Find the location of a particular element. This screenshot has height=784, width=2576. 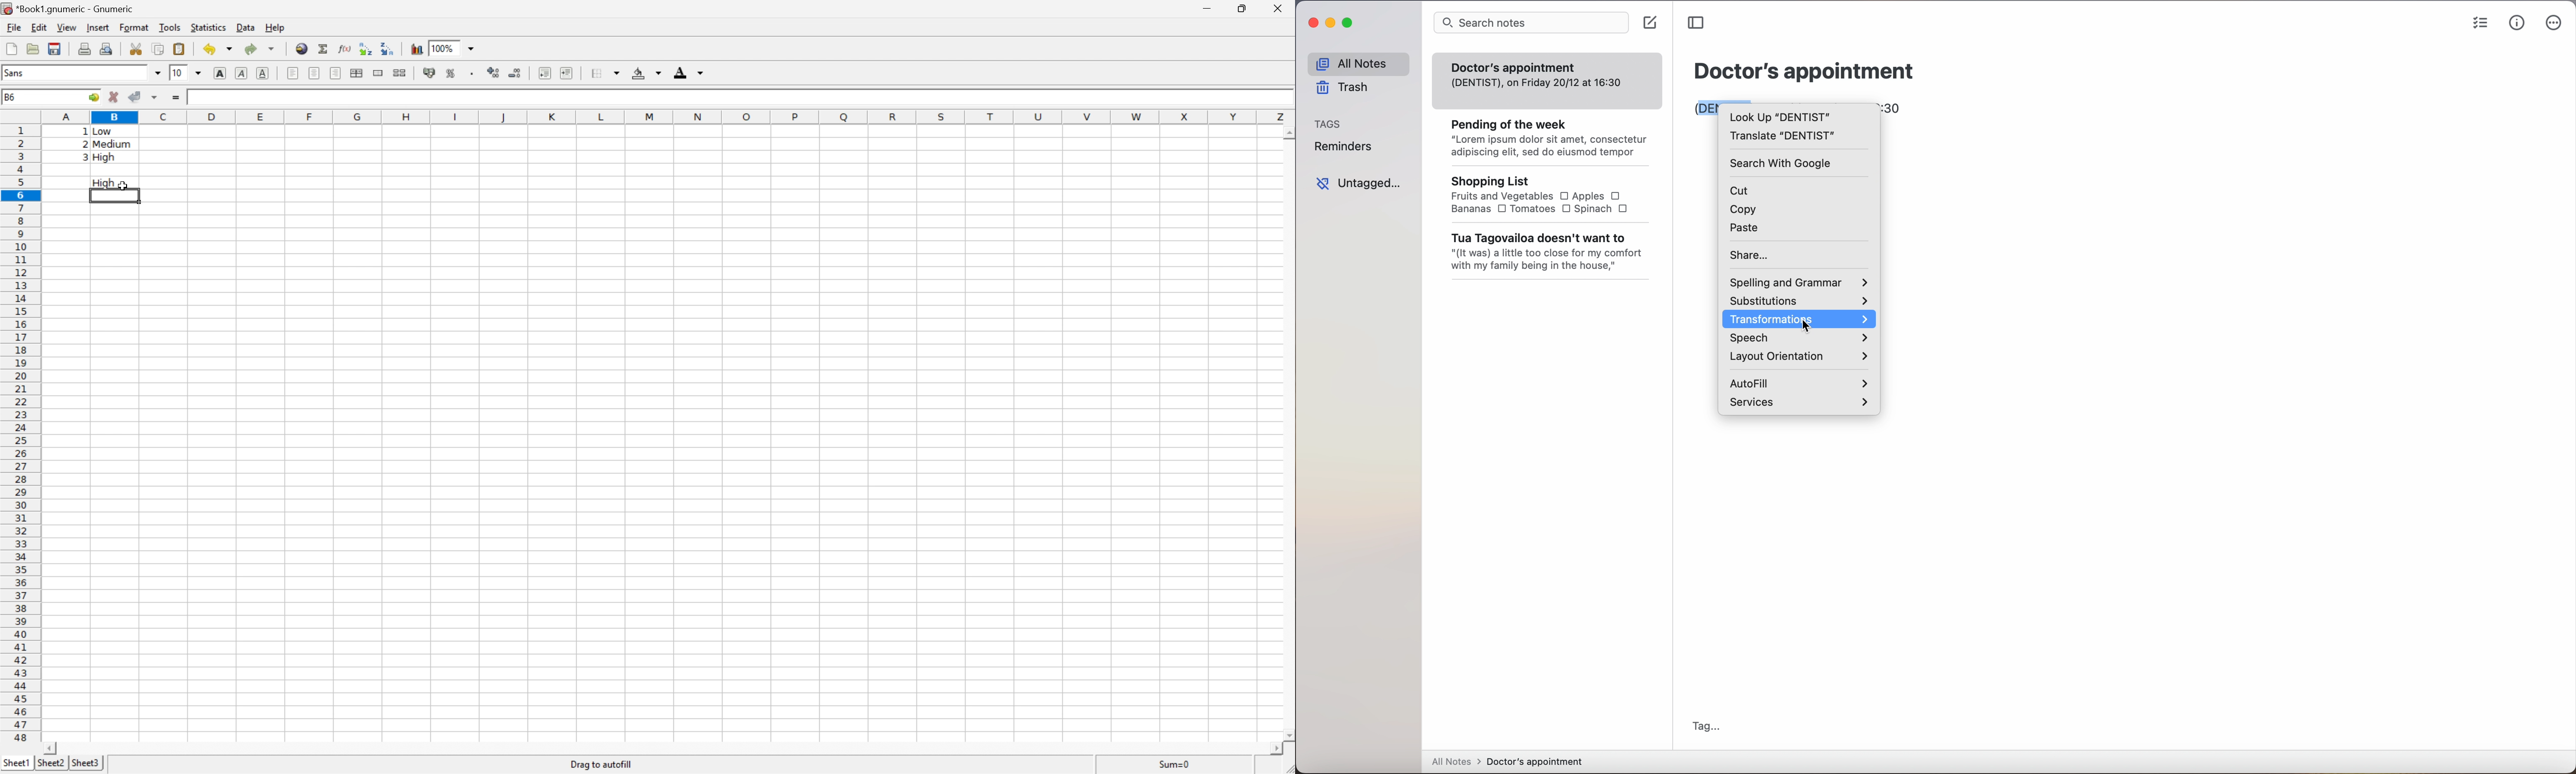

Pending of the week
“Lorem ipsum dolor sit amet, consectetur
adipiscing elit, sed do eiusmod tempor is located at coordinates (1542, 135).